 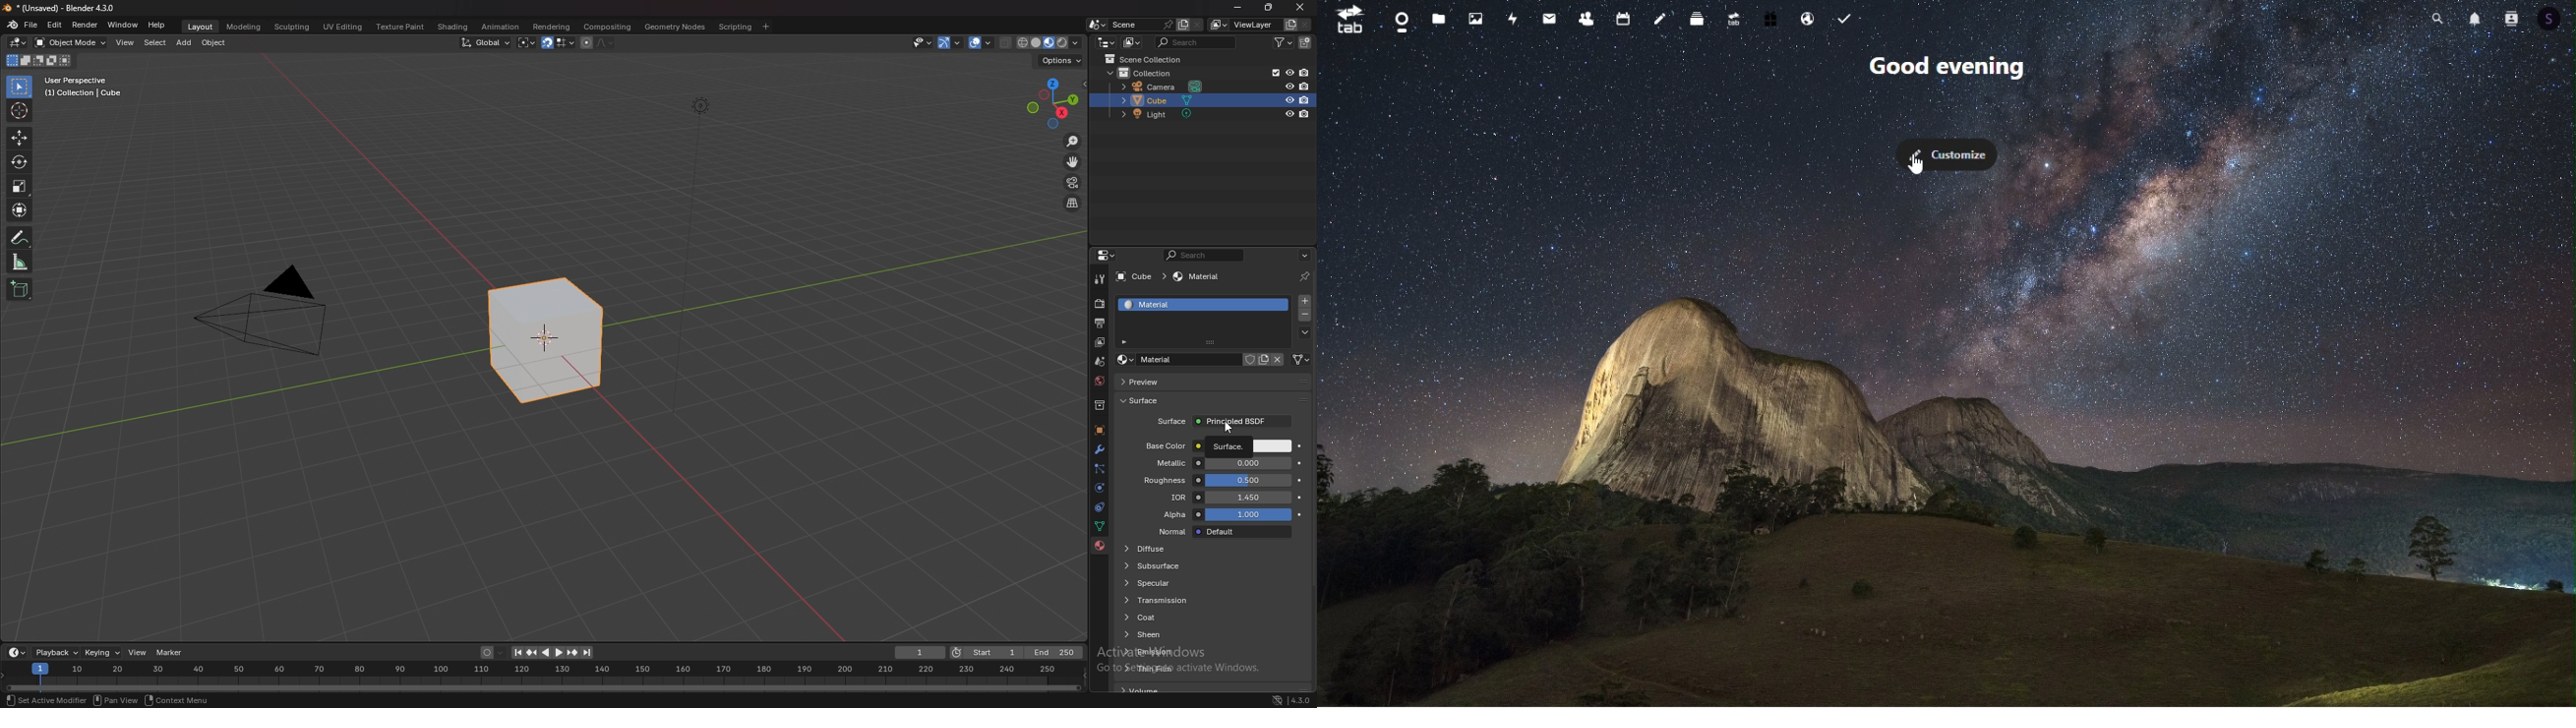 I want to click on animate property, so click(x=1300, y=514).